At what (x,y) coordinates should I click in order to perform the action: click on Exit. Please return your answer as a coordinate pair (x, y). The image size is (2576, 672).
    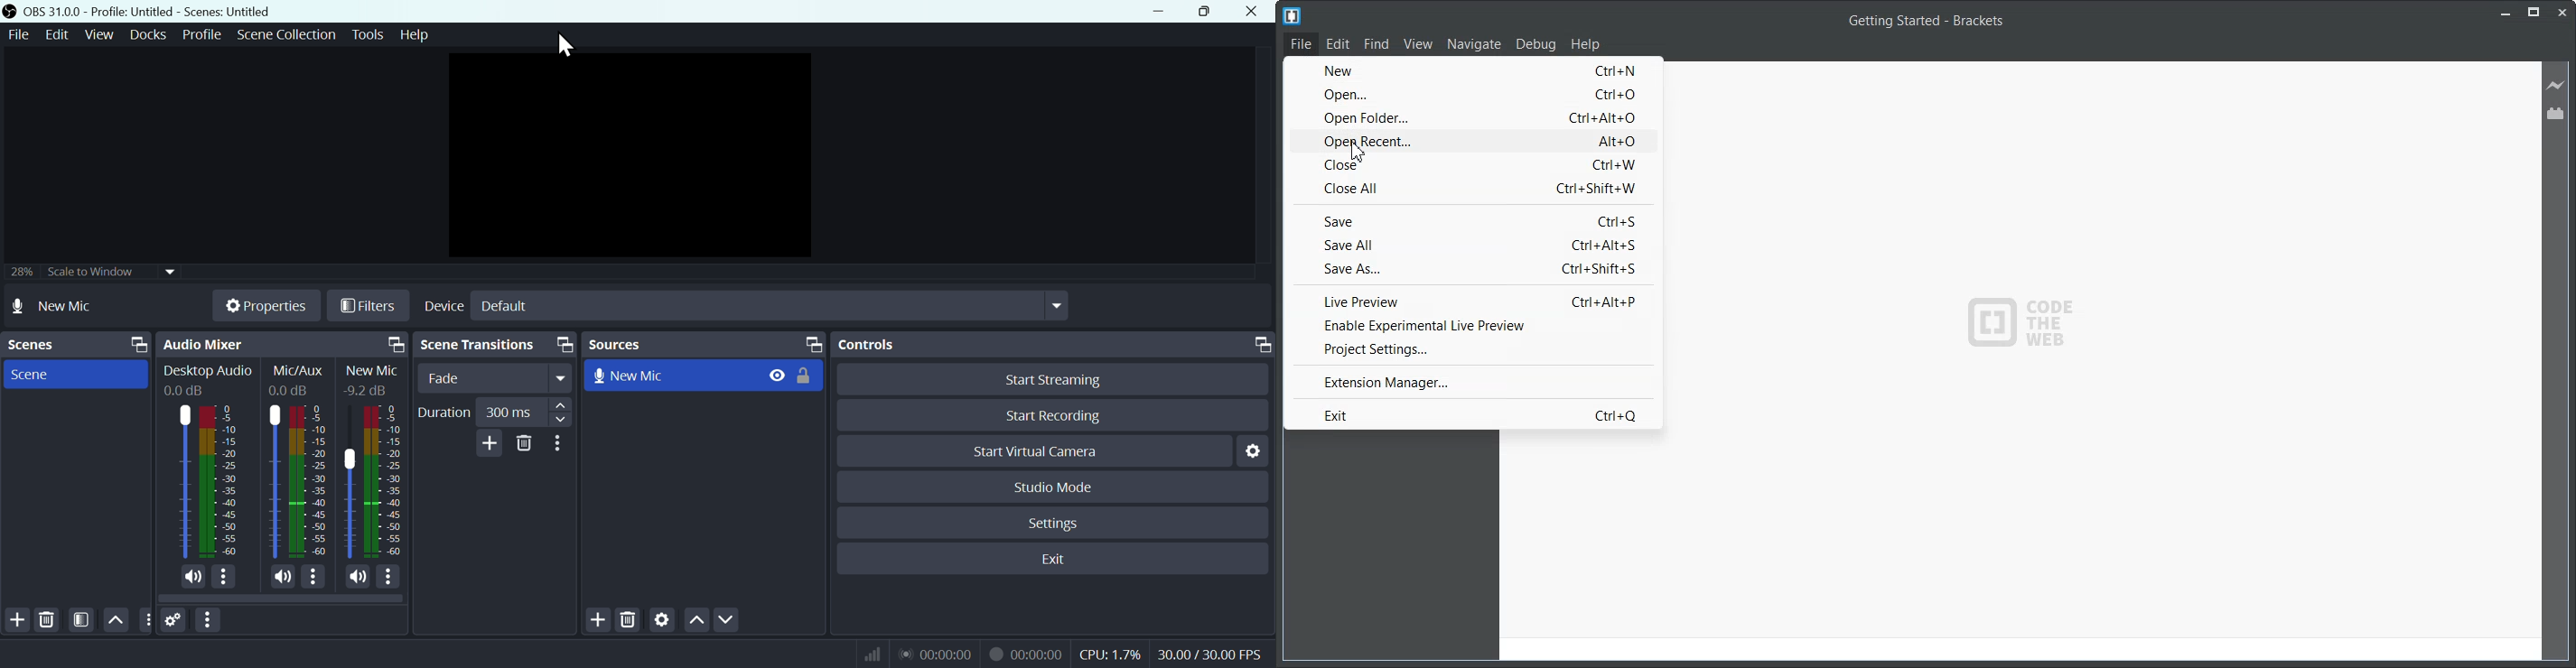
    Looking at the image, I should click on (1476, 413).